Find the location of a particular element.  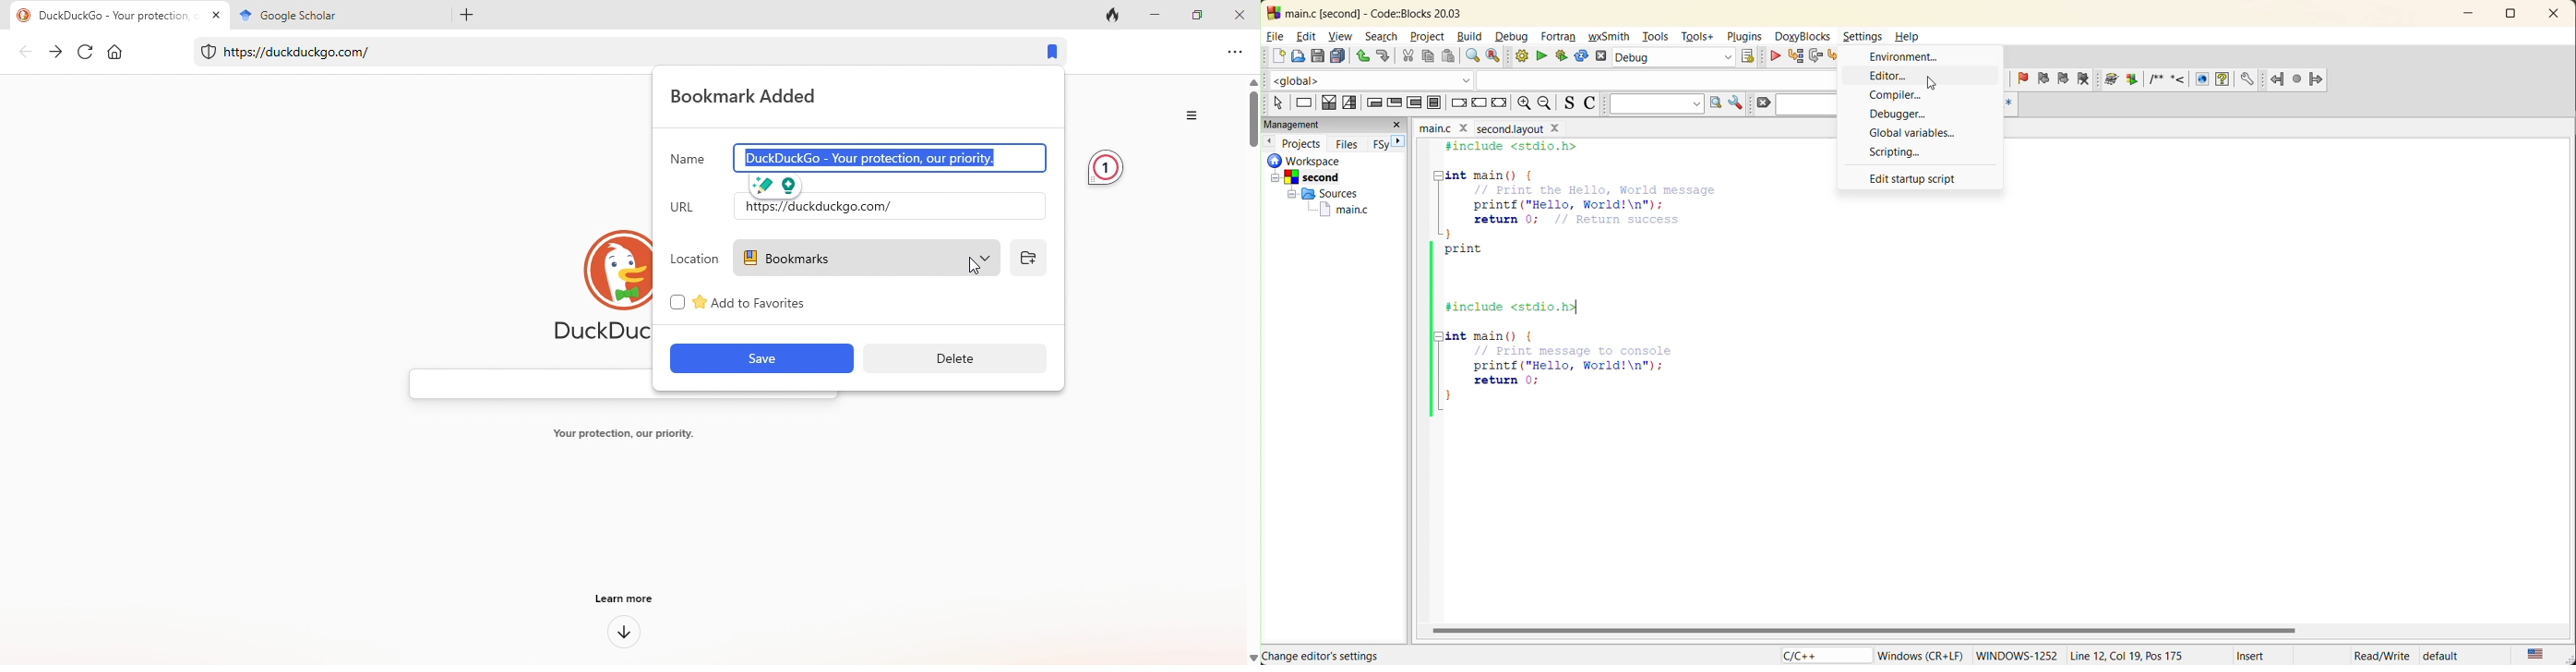

jump back is located at coordinates (1941, 83).